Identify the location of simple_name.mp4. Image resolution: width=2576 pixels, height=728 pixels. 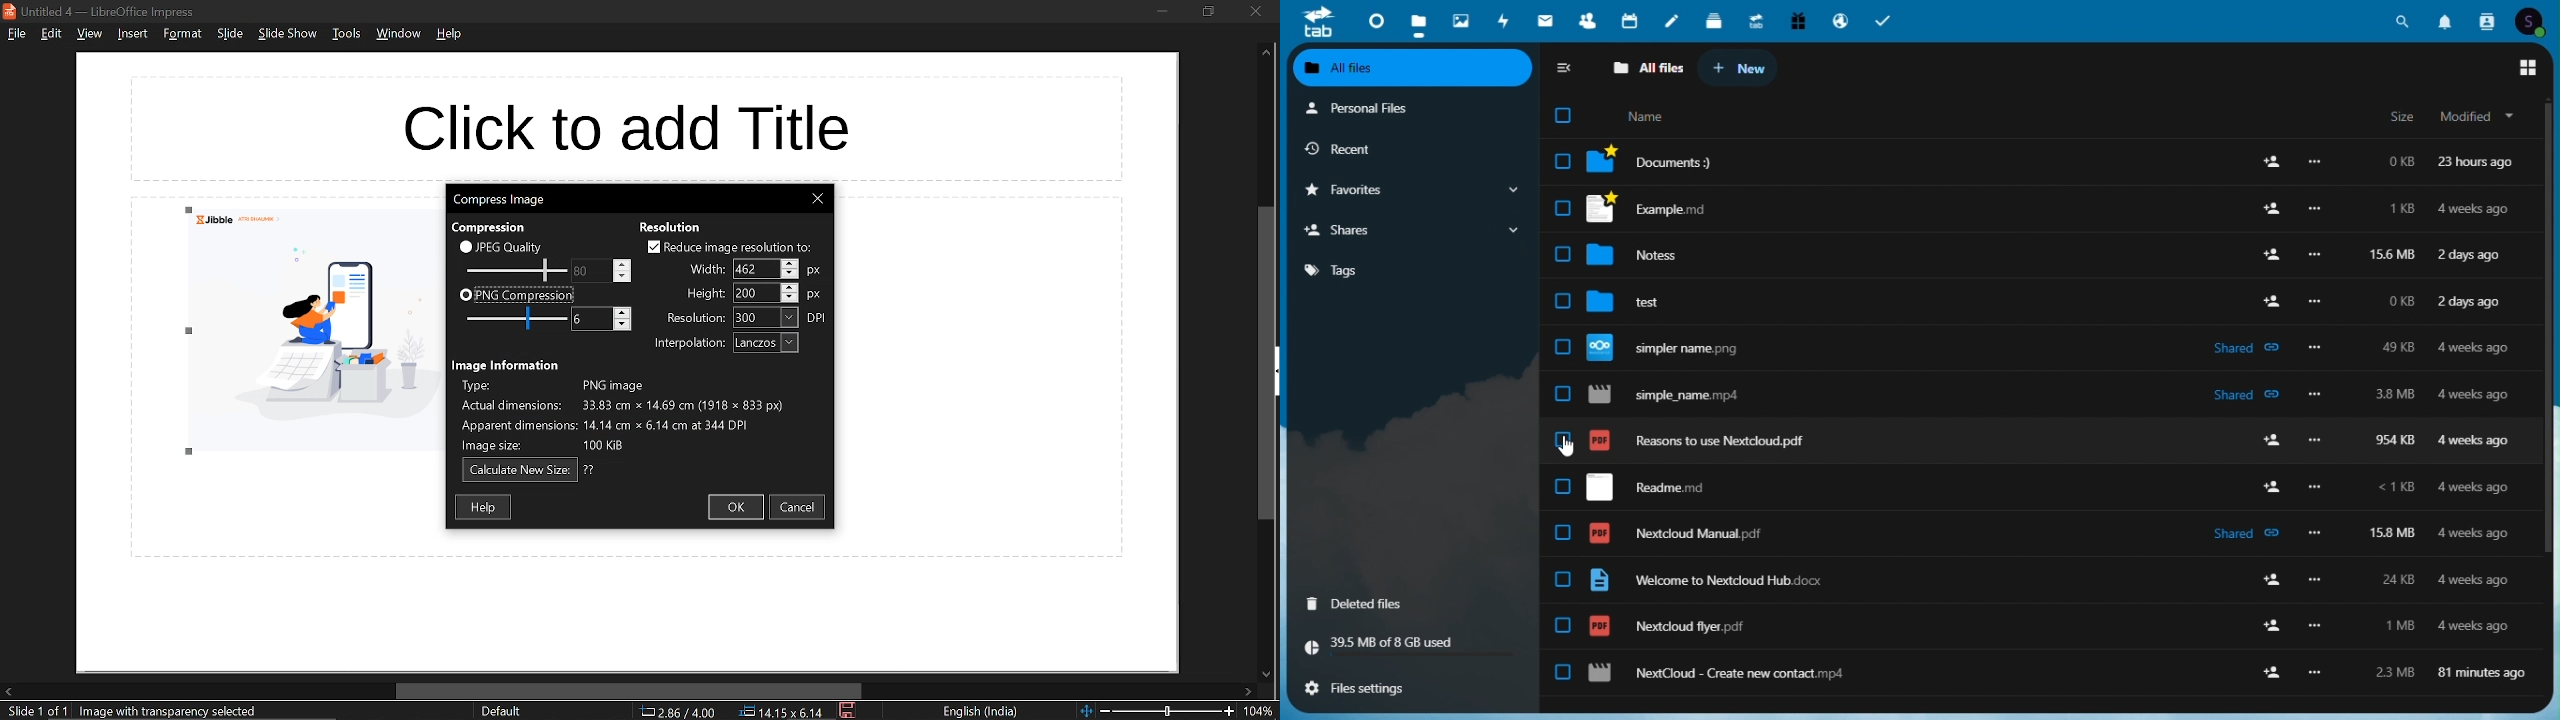
(1672, 395).